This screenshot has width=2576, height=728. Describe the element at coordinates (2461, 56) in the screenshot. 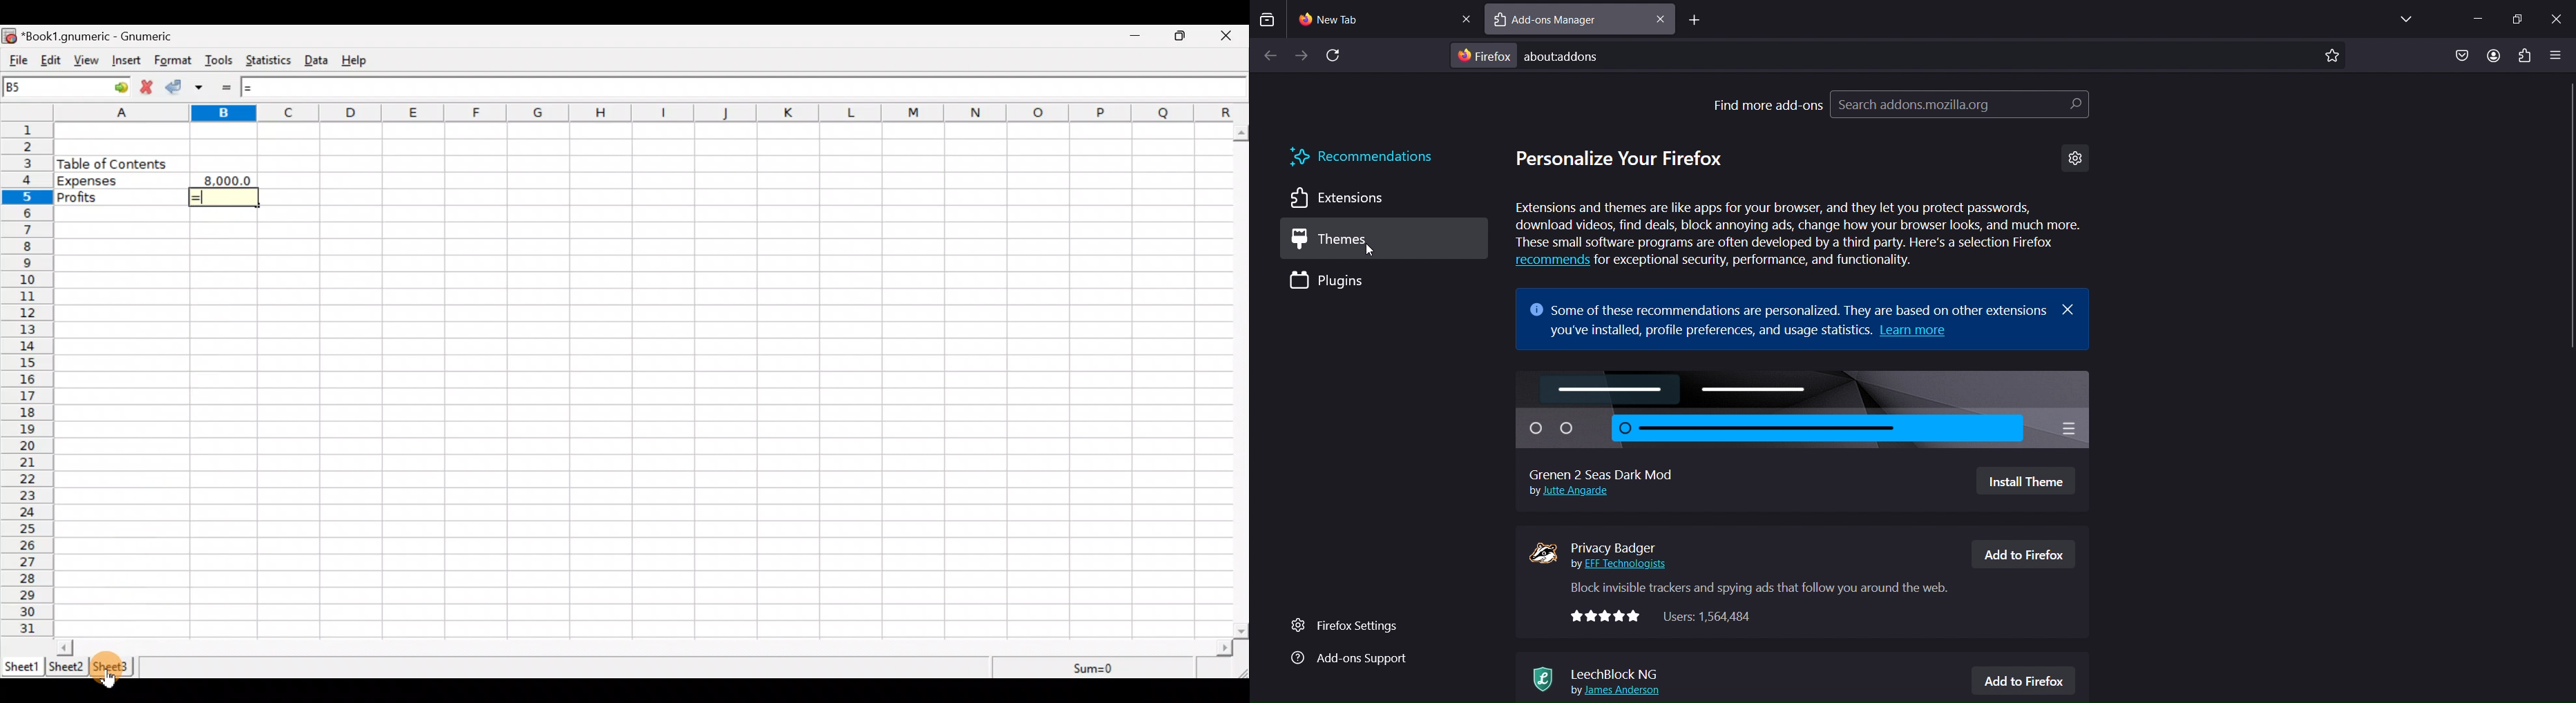

I see `save to pocket` at that location.